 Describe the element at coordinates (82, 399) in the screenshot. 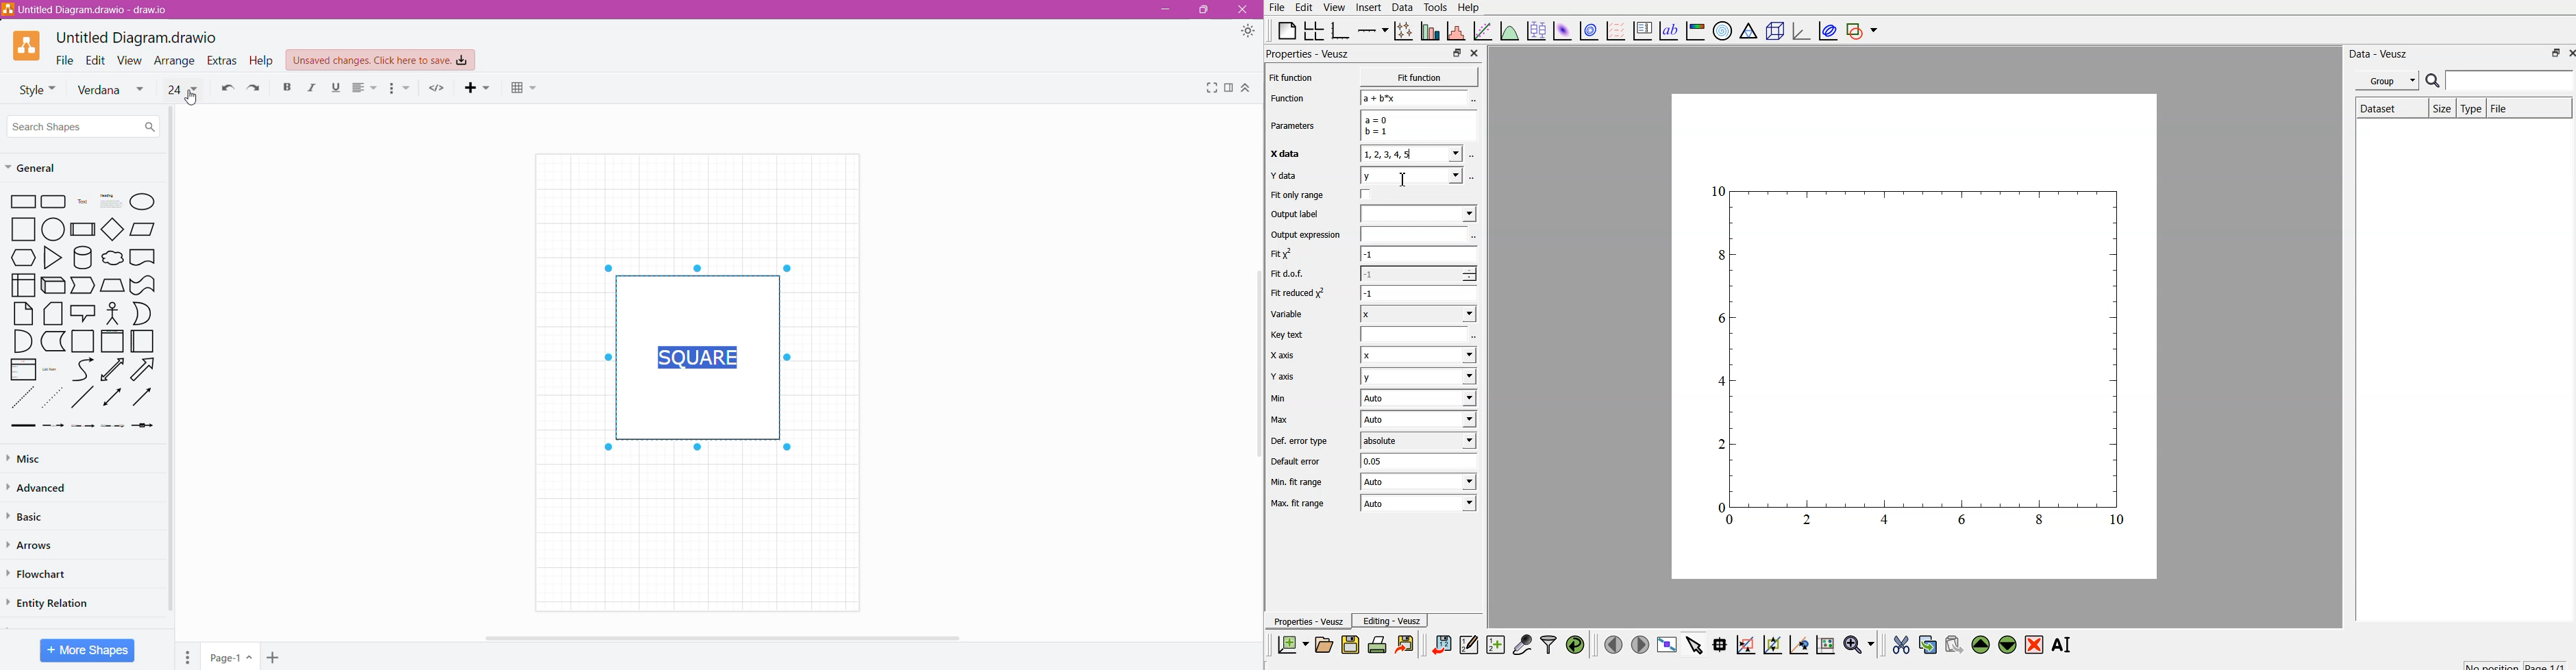

I see `diagonal line` at that location.